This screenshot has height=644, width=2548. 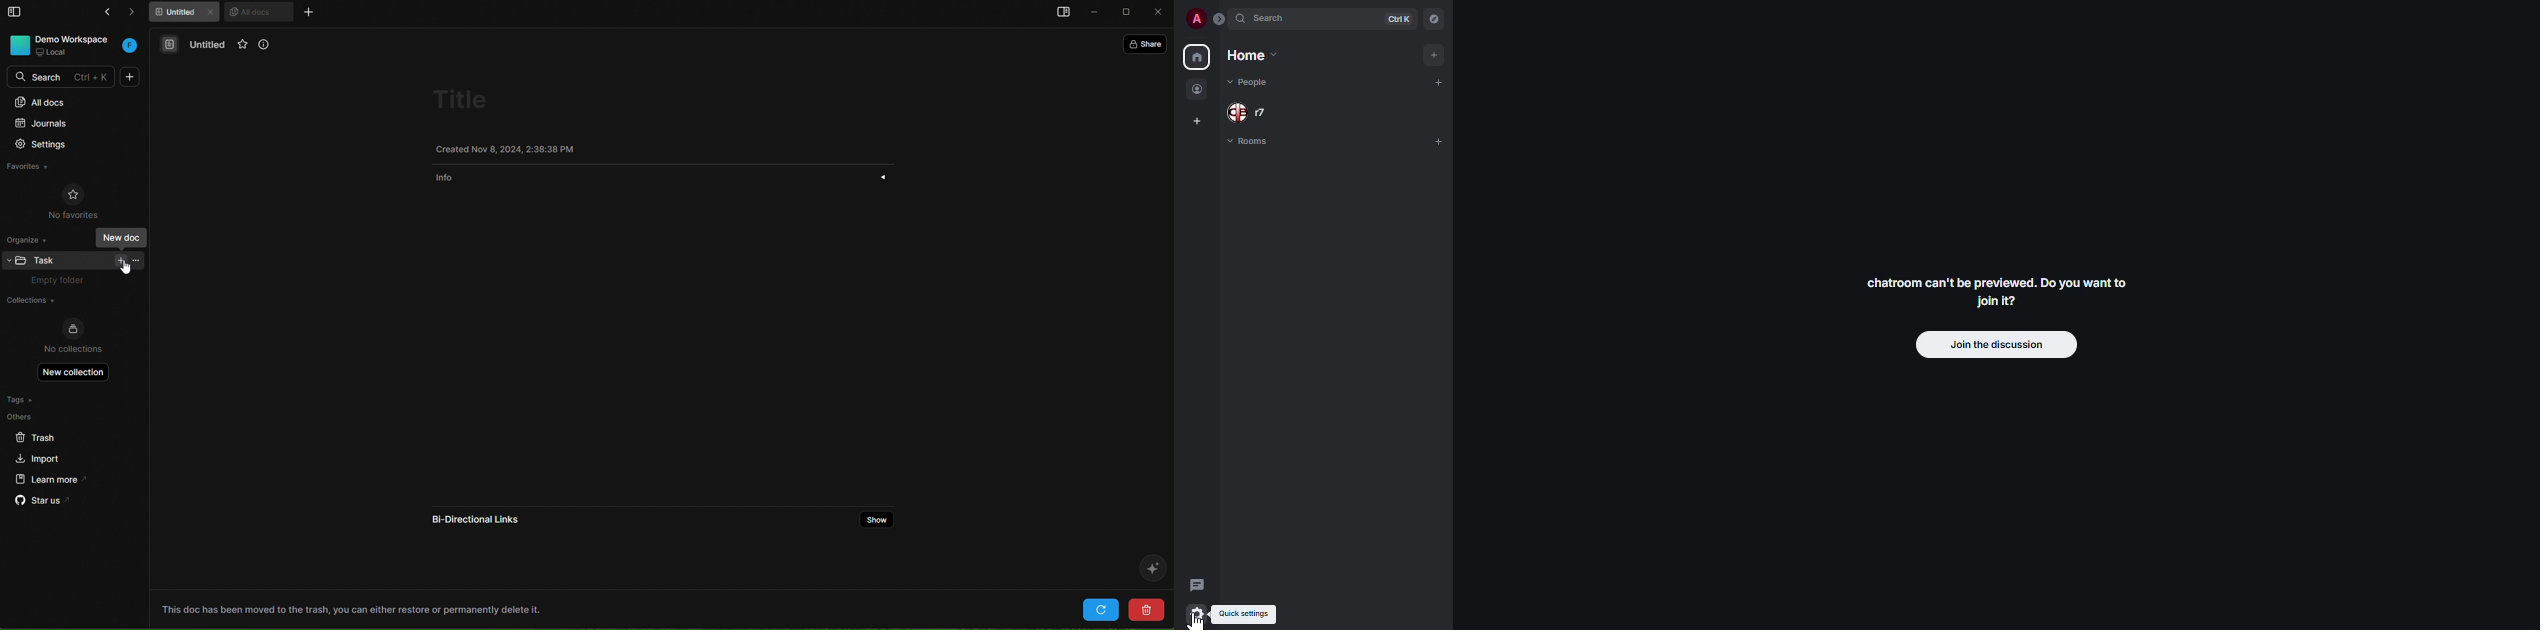 I want to click on chatroom can't be previewed. Join it?, so click(x=1993, y=291).